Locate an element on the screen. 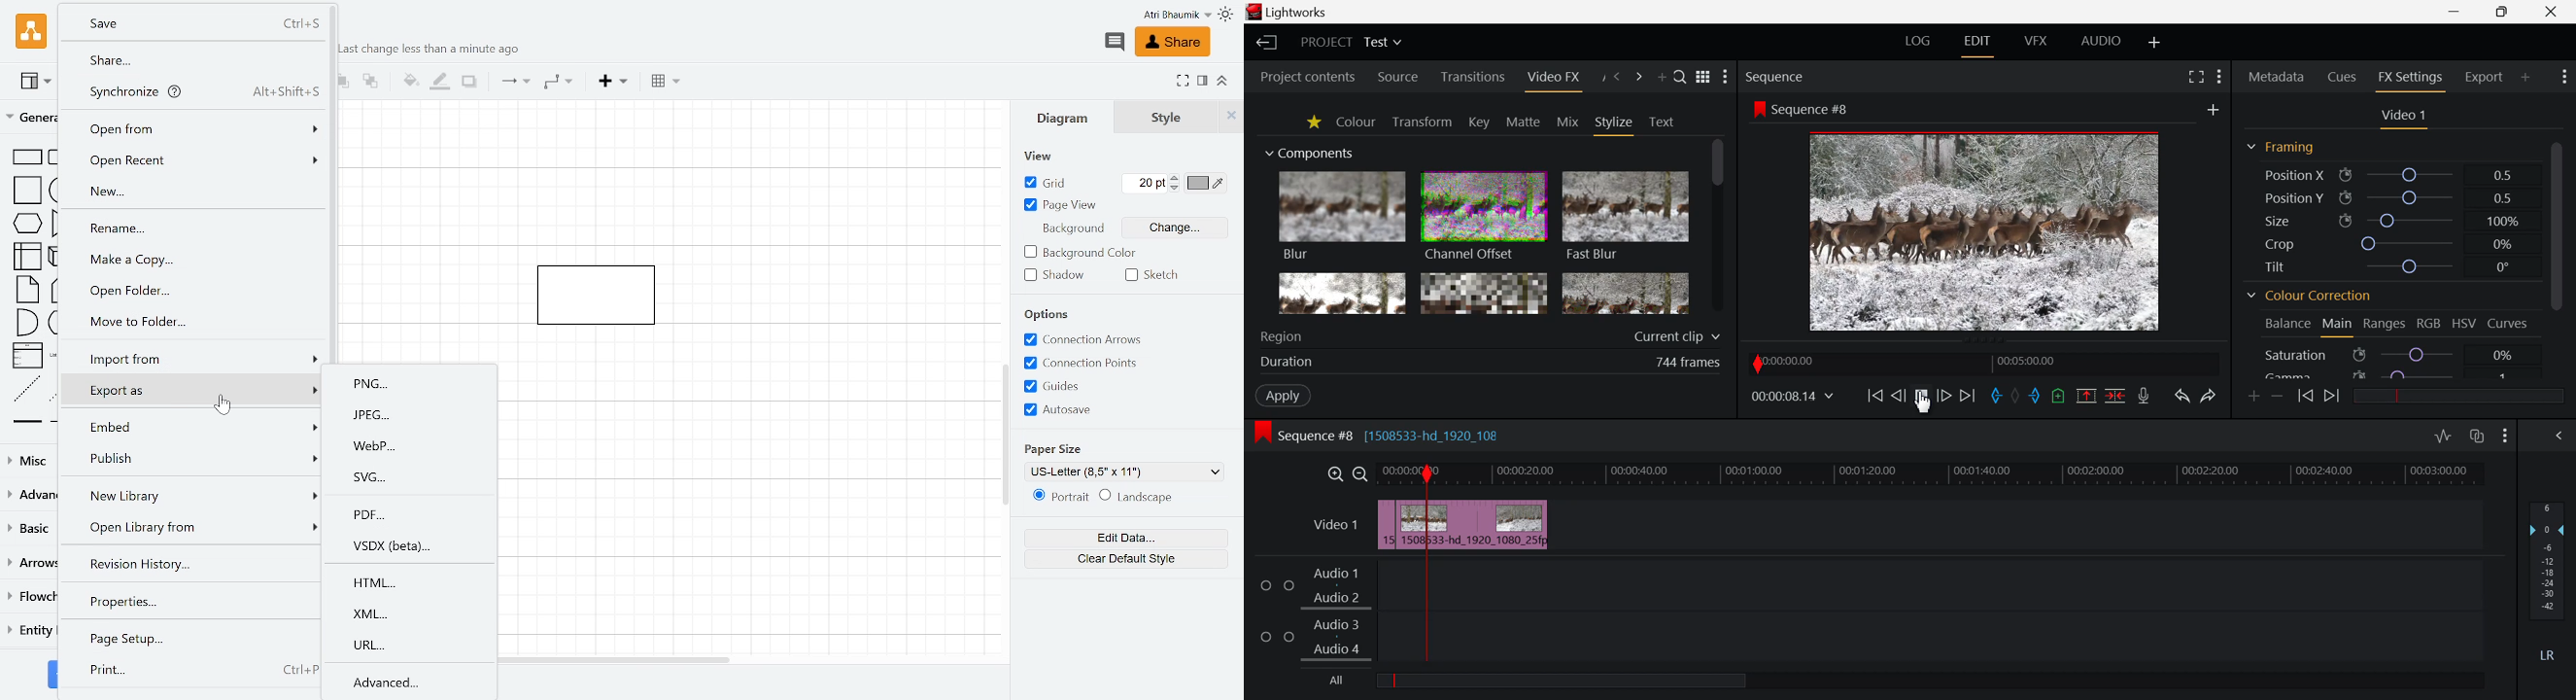 The image size is (2576, 700). Previous keyframe is located at coordinates (2304, 397).